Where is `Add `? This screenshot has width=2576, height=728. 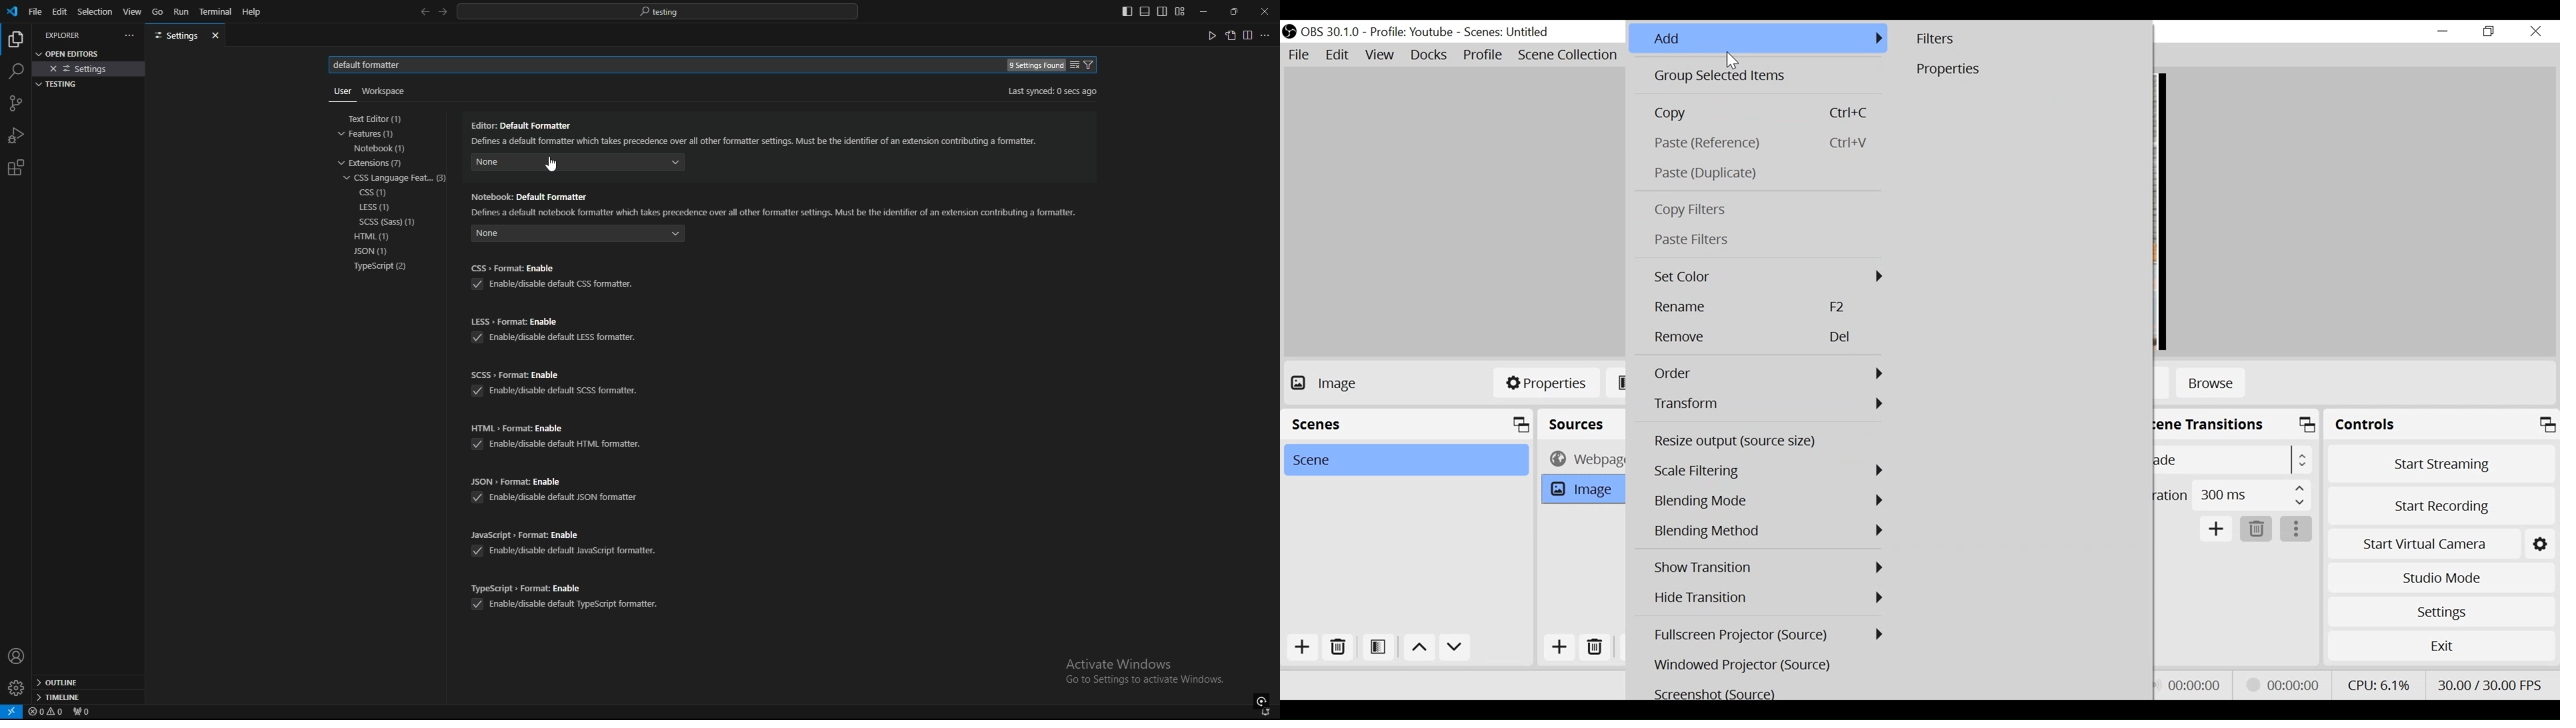
Add  is located at coordinates (2217, 529).